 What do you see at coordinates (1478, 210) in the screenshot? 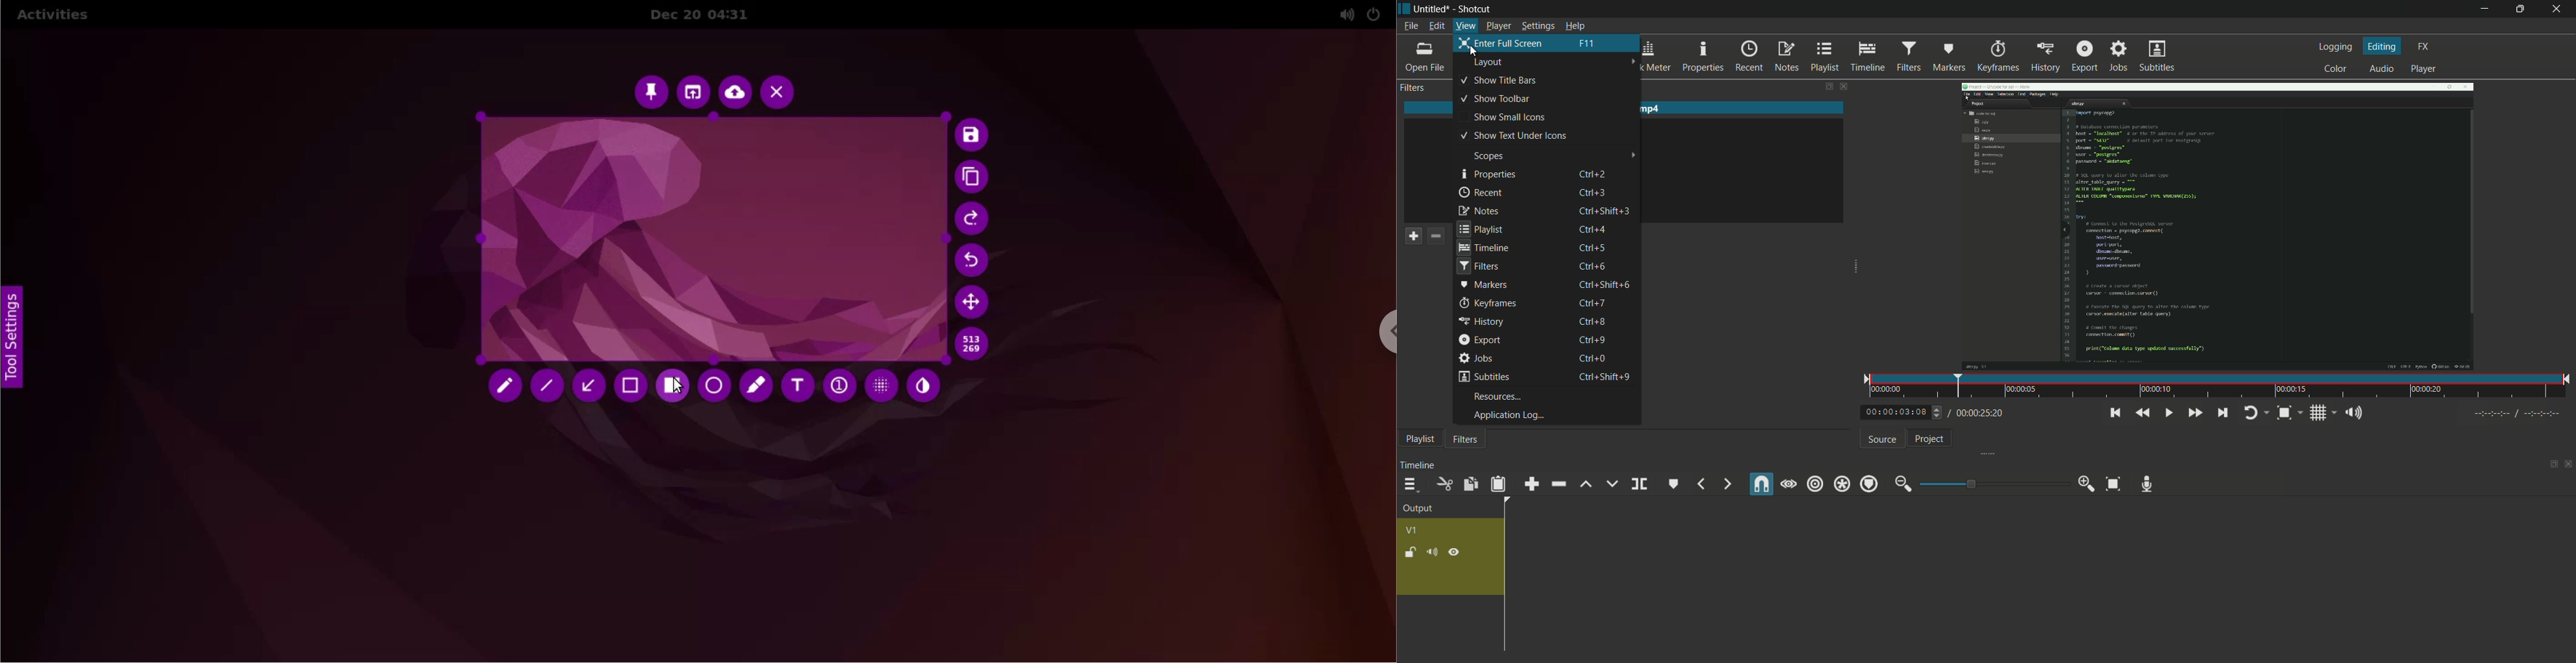
I see `notes` at bounding box center [1478, 210].